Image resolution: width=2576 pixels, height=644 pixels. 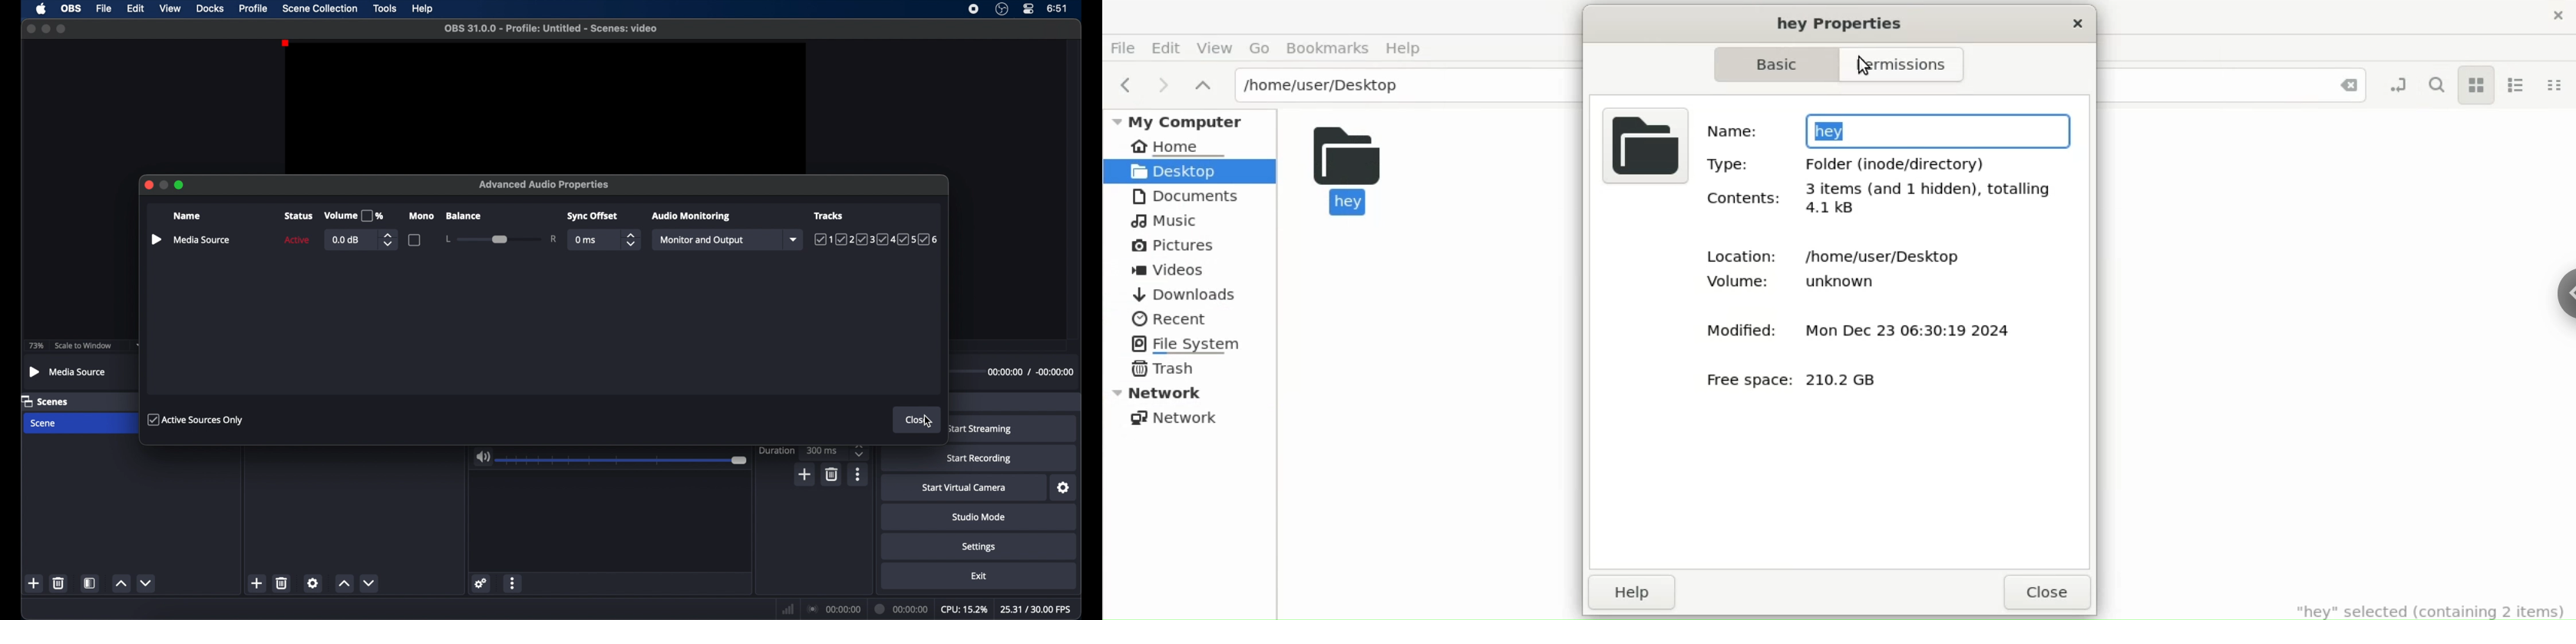 I want to click on mono, so click(x=421, y=216).